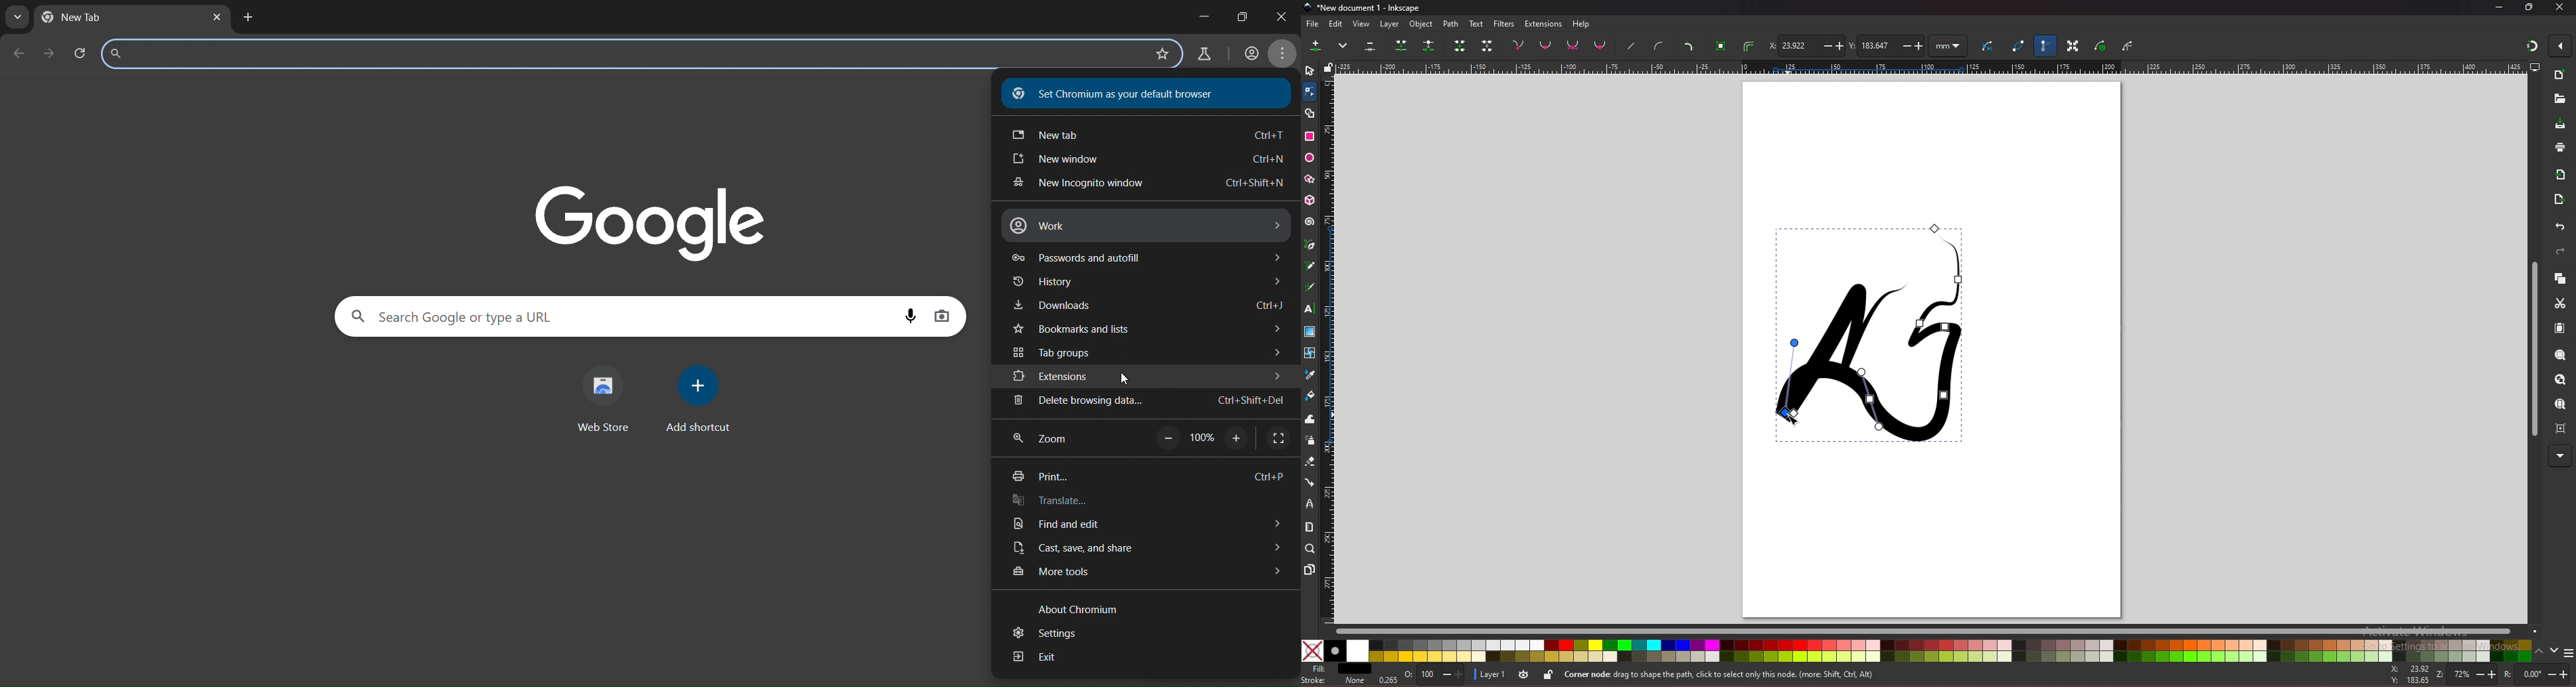 Image resolution: width=2576 pixels, height=700 pixels. Describe the element at coordinates (1311, 504) in the screenshot. I see `lpe` at that location.